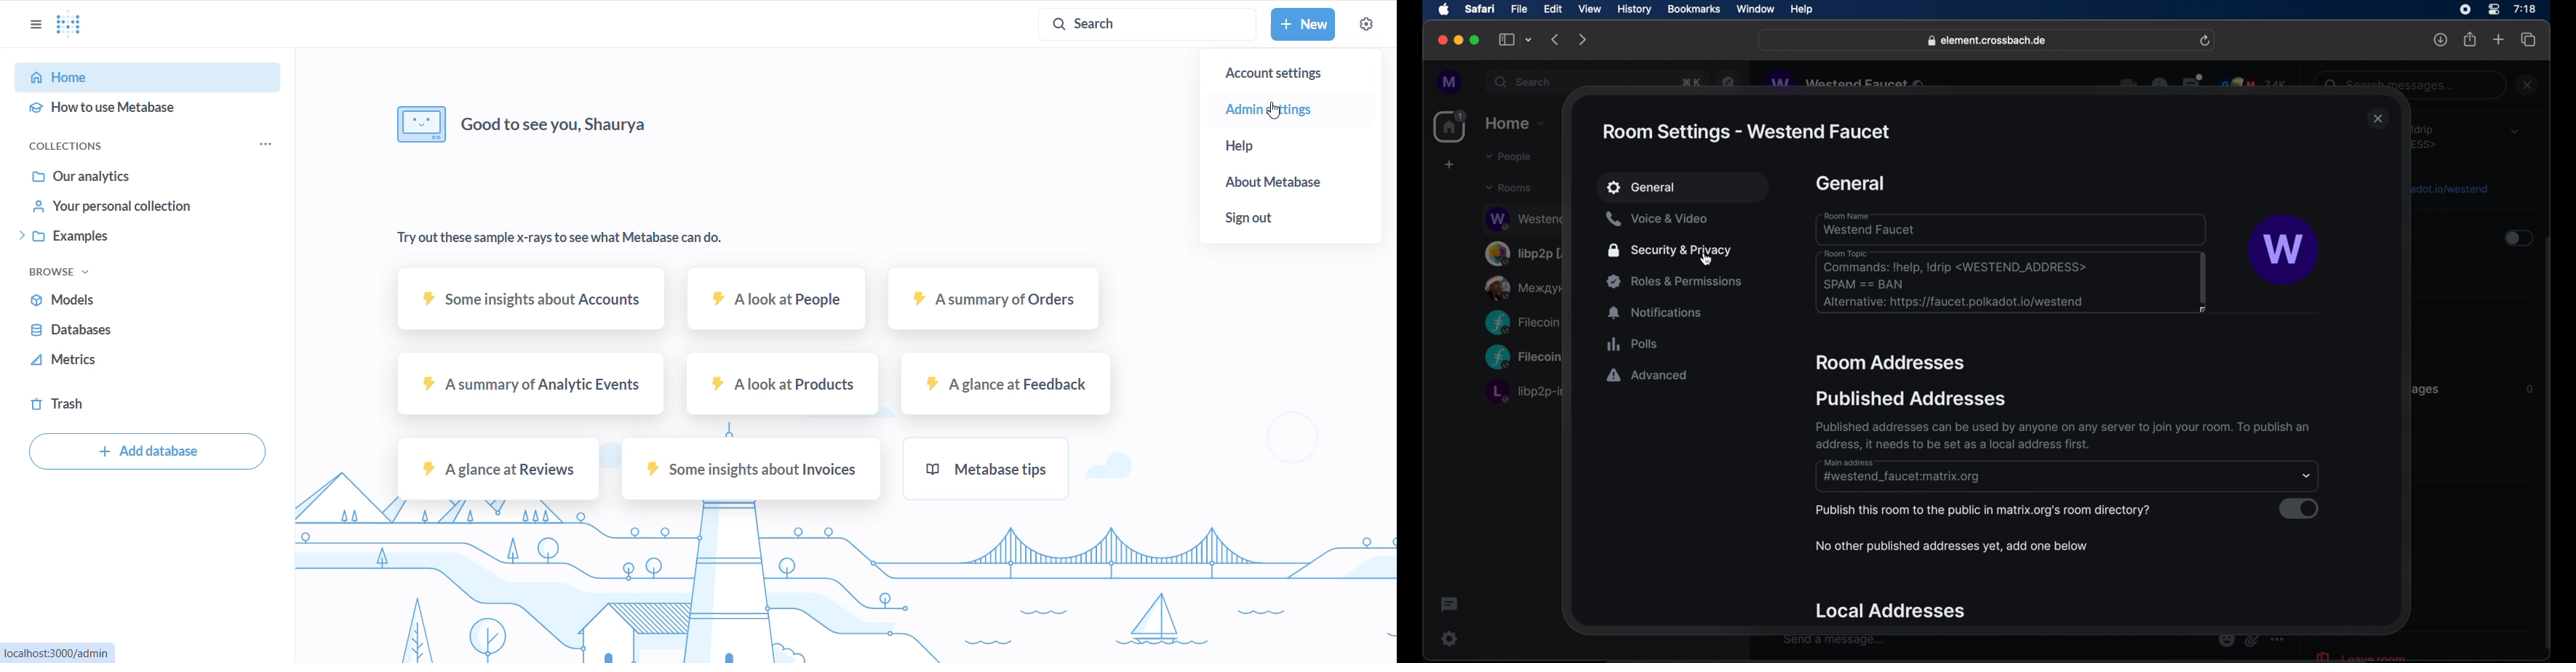 This screenshot has width=2576, height=672. I want to click on room name, so click(2012, 228).